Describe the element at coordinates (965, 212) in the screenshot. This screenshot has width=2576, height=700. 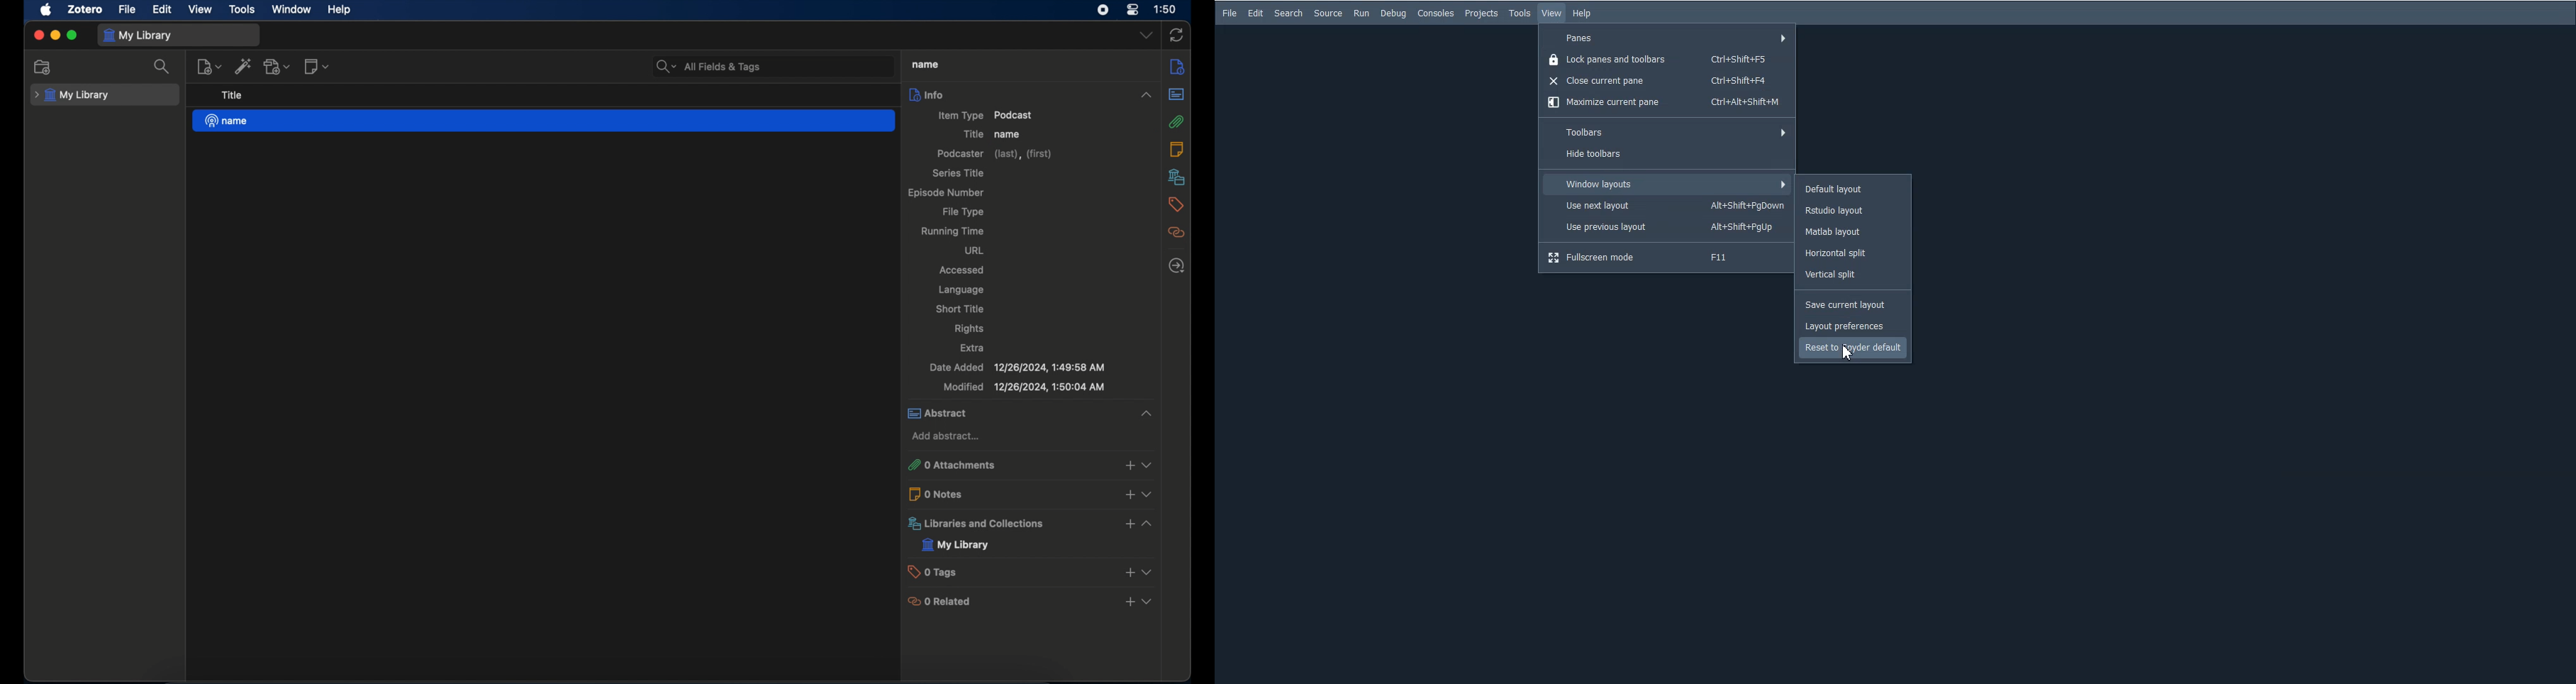
I see `file type` at that location.